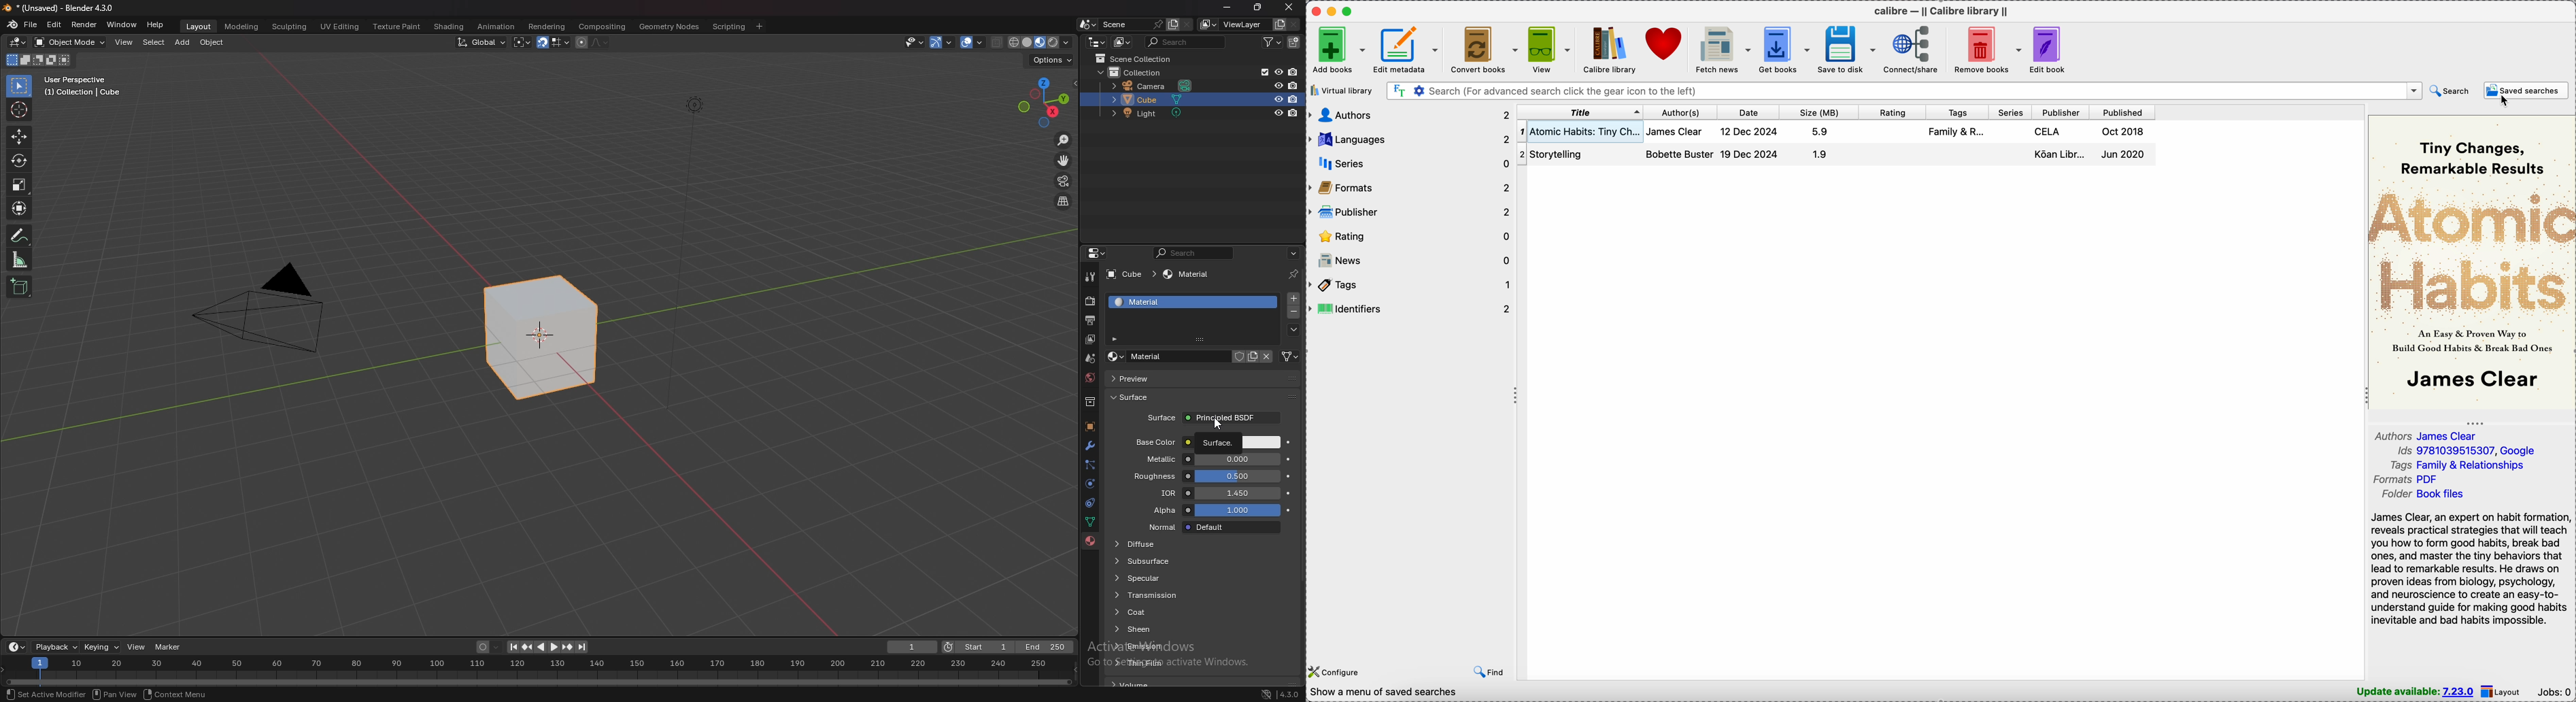  I want to click on roughness, so click(1205, 476).